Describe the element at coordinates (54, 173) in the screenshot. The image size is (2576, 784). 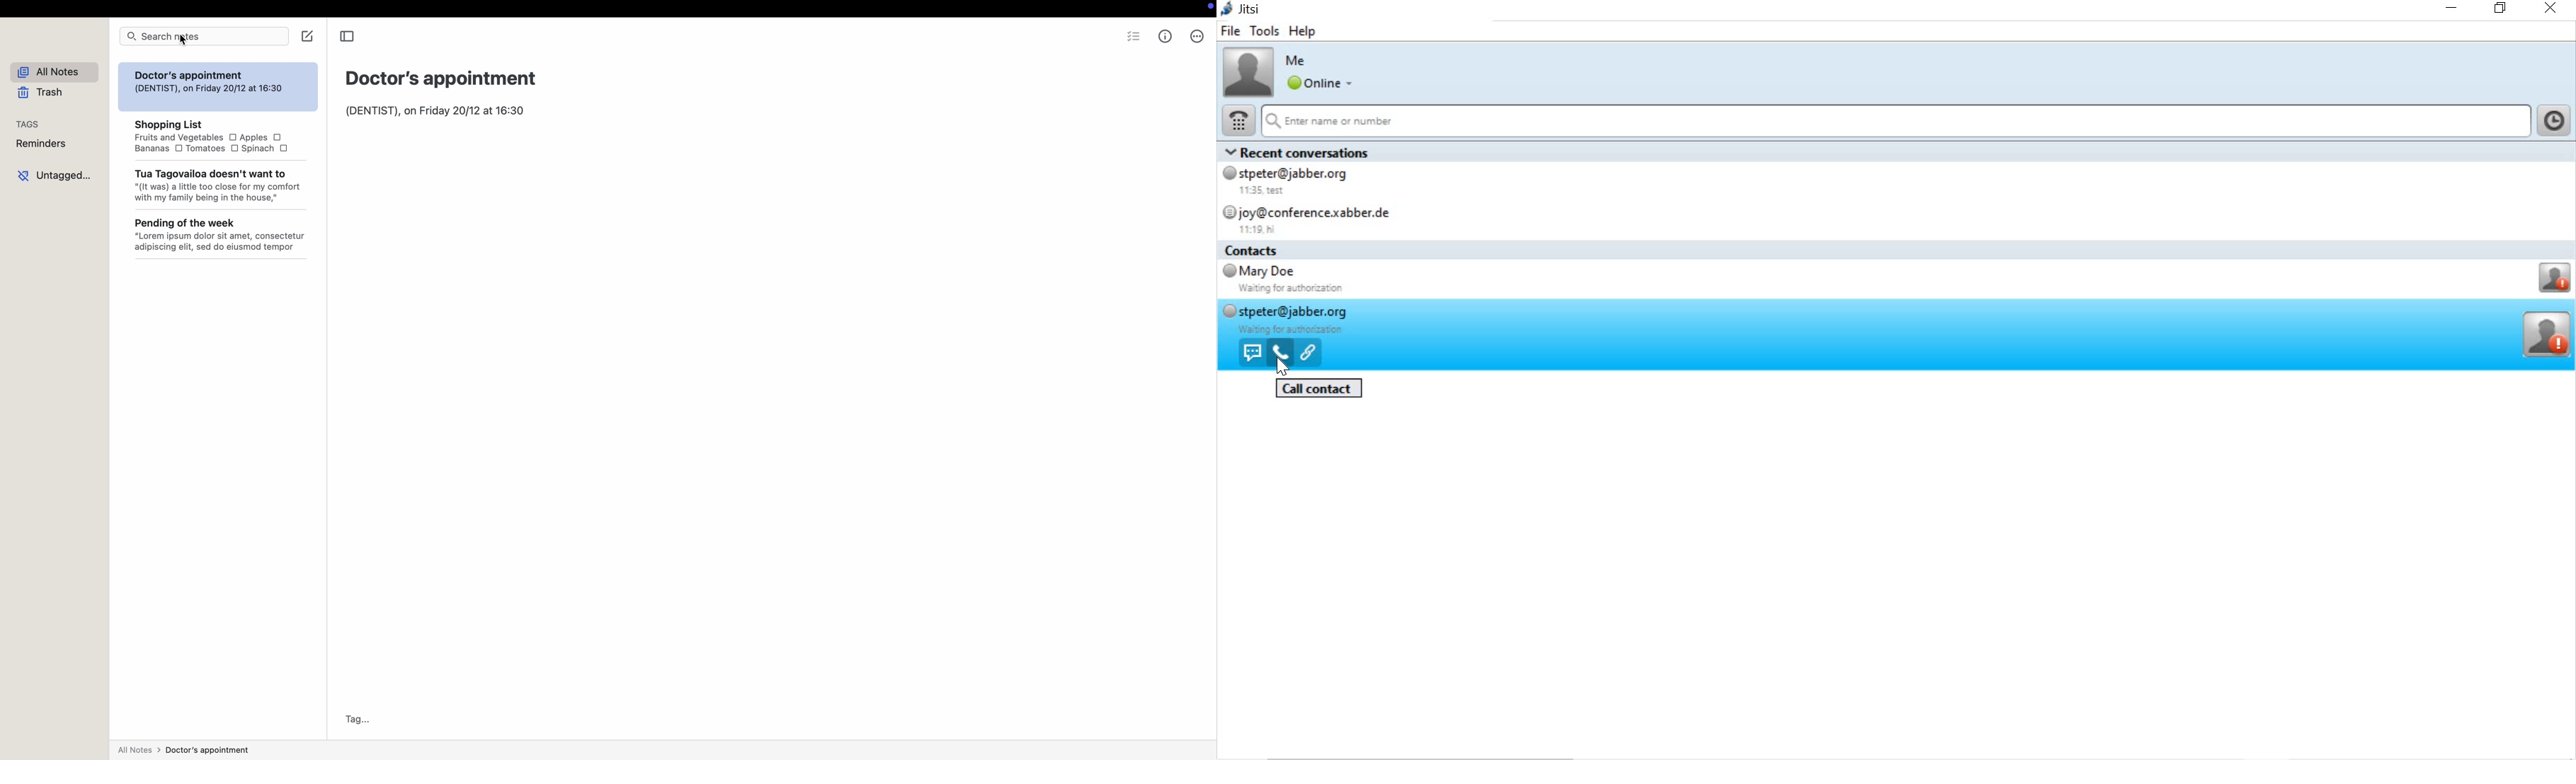
I see `untagged` at that location.